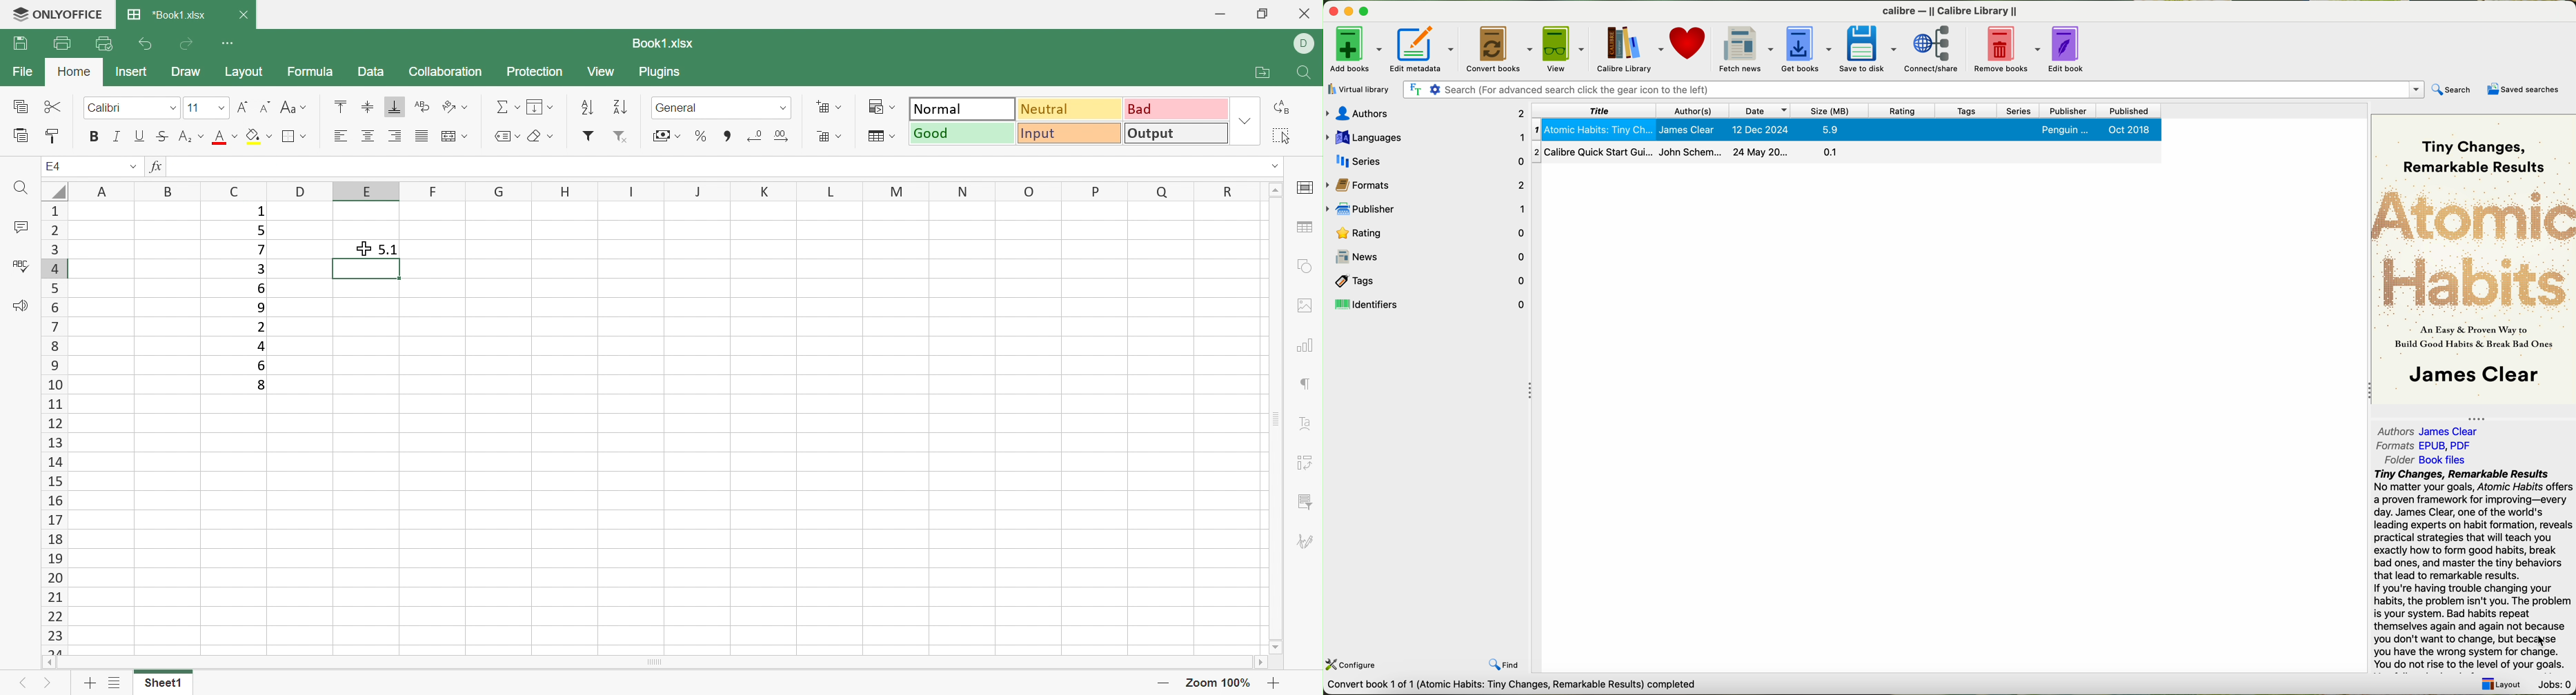  What do you see at coordinates (247, 14) in the screenshot?
I see `Close` at bounding box center [247, 14].